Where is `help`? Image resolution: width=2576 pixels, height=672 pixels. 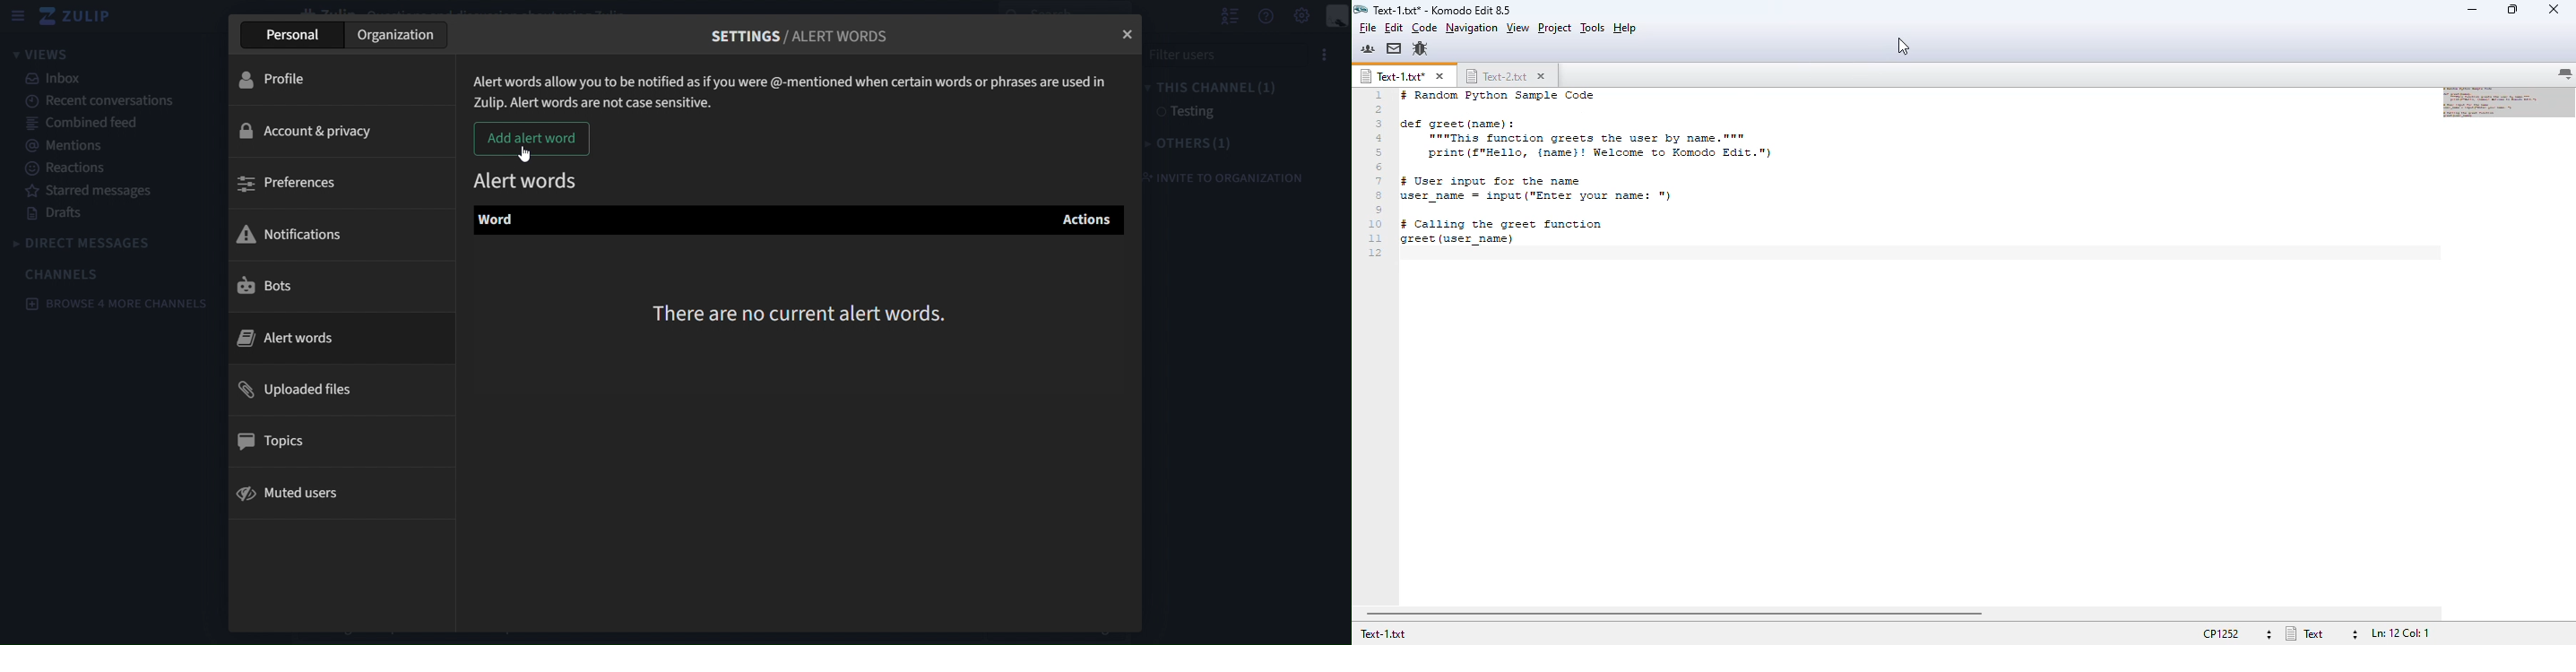 help is located at coordinates (1625, 29).